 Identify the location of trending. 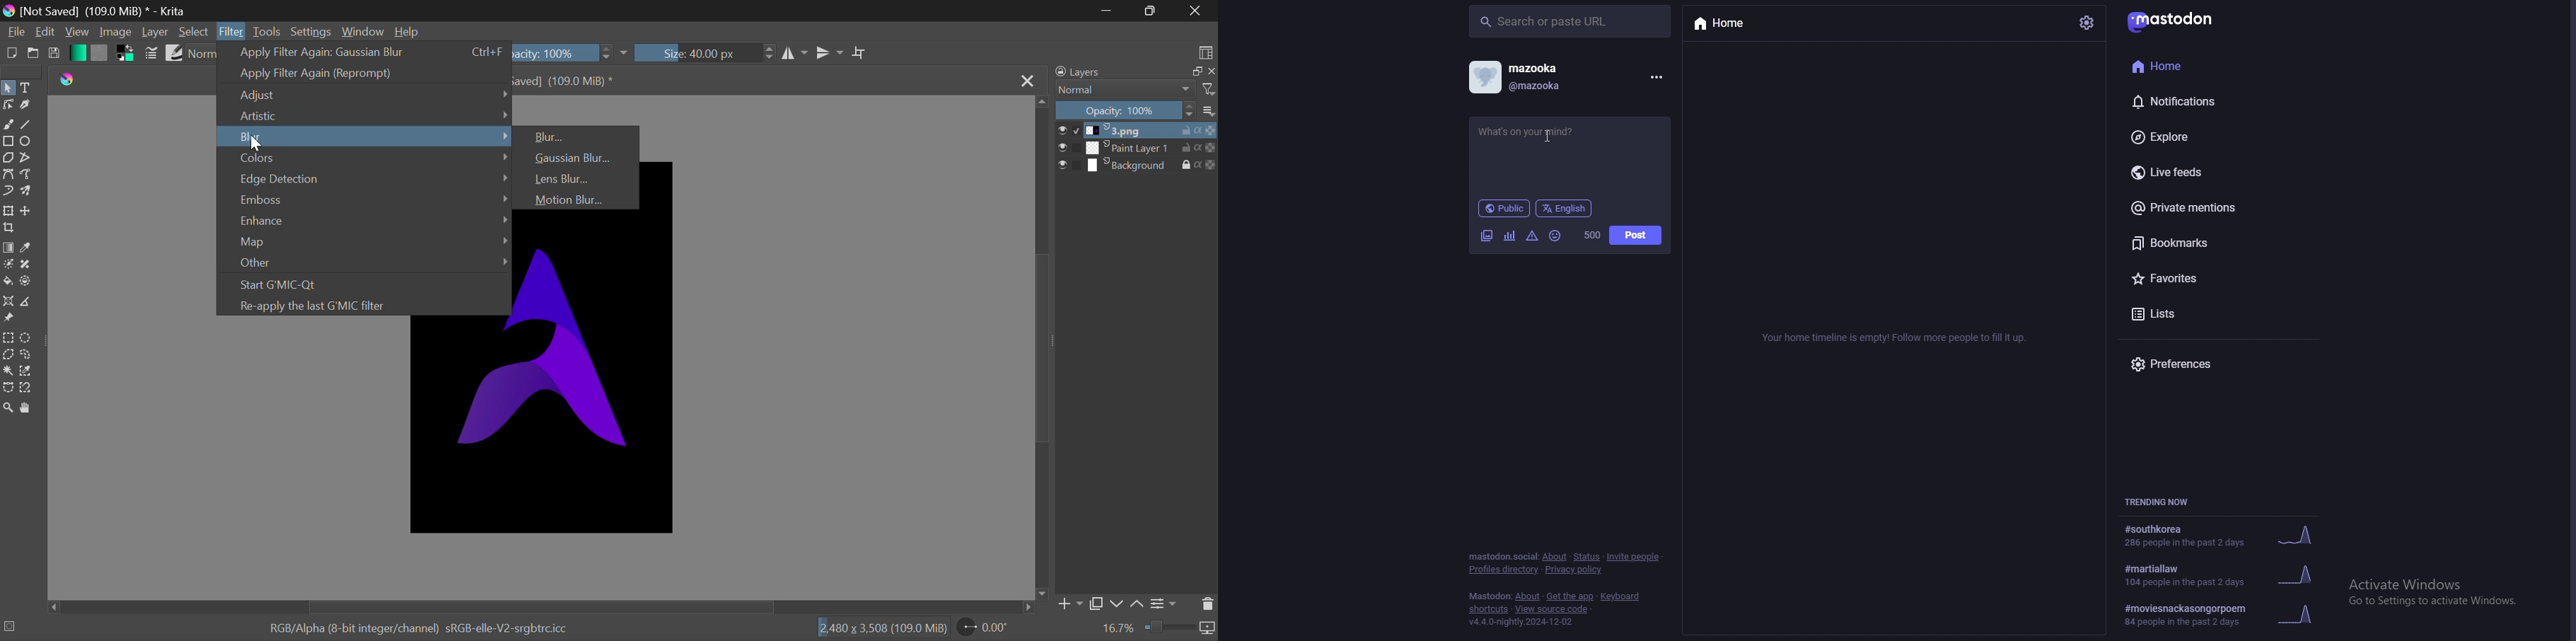
(2222, 576).